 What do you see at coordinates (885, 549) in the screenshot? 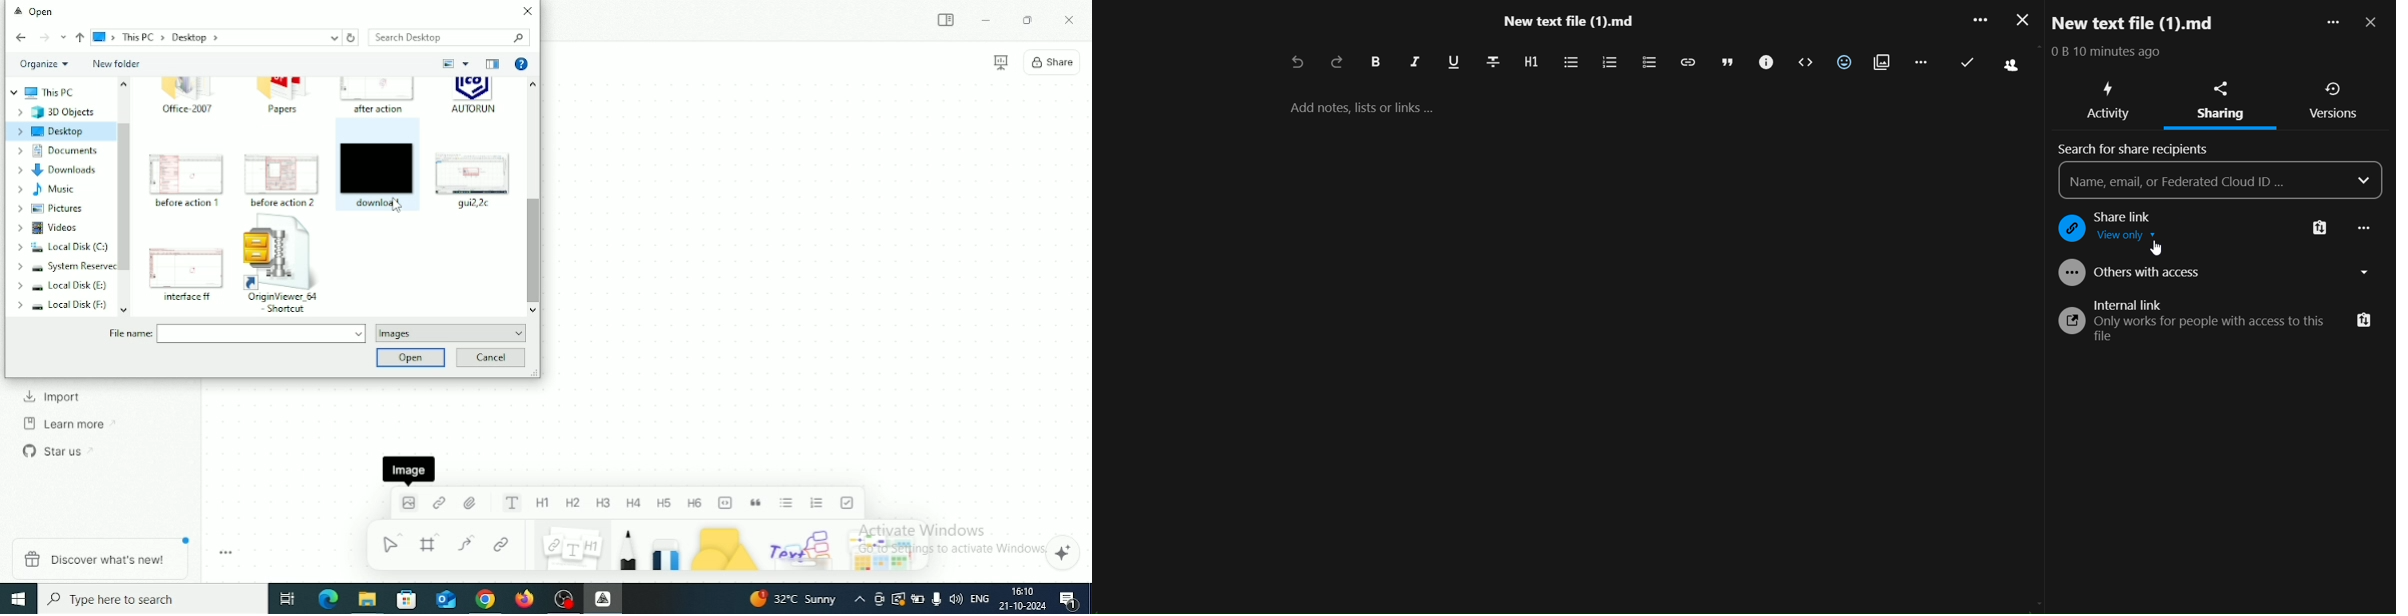
I see `Arrows and stickers` at bounding box center [885, 549].